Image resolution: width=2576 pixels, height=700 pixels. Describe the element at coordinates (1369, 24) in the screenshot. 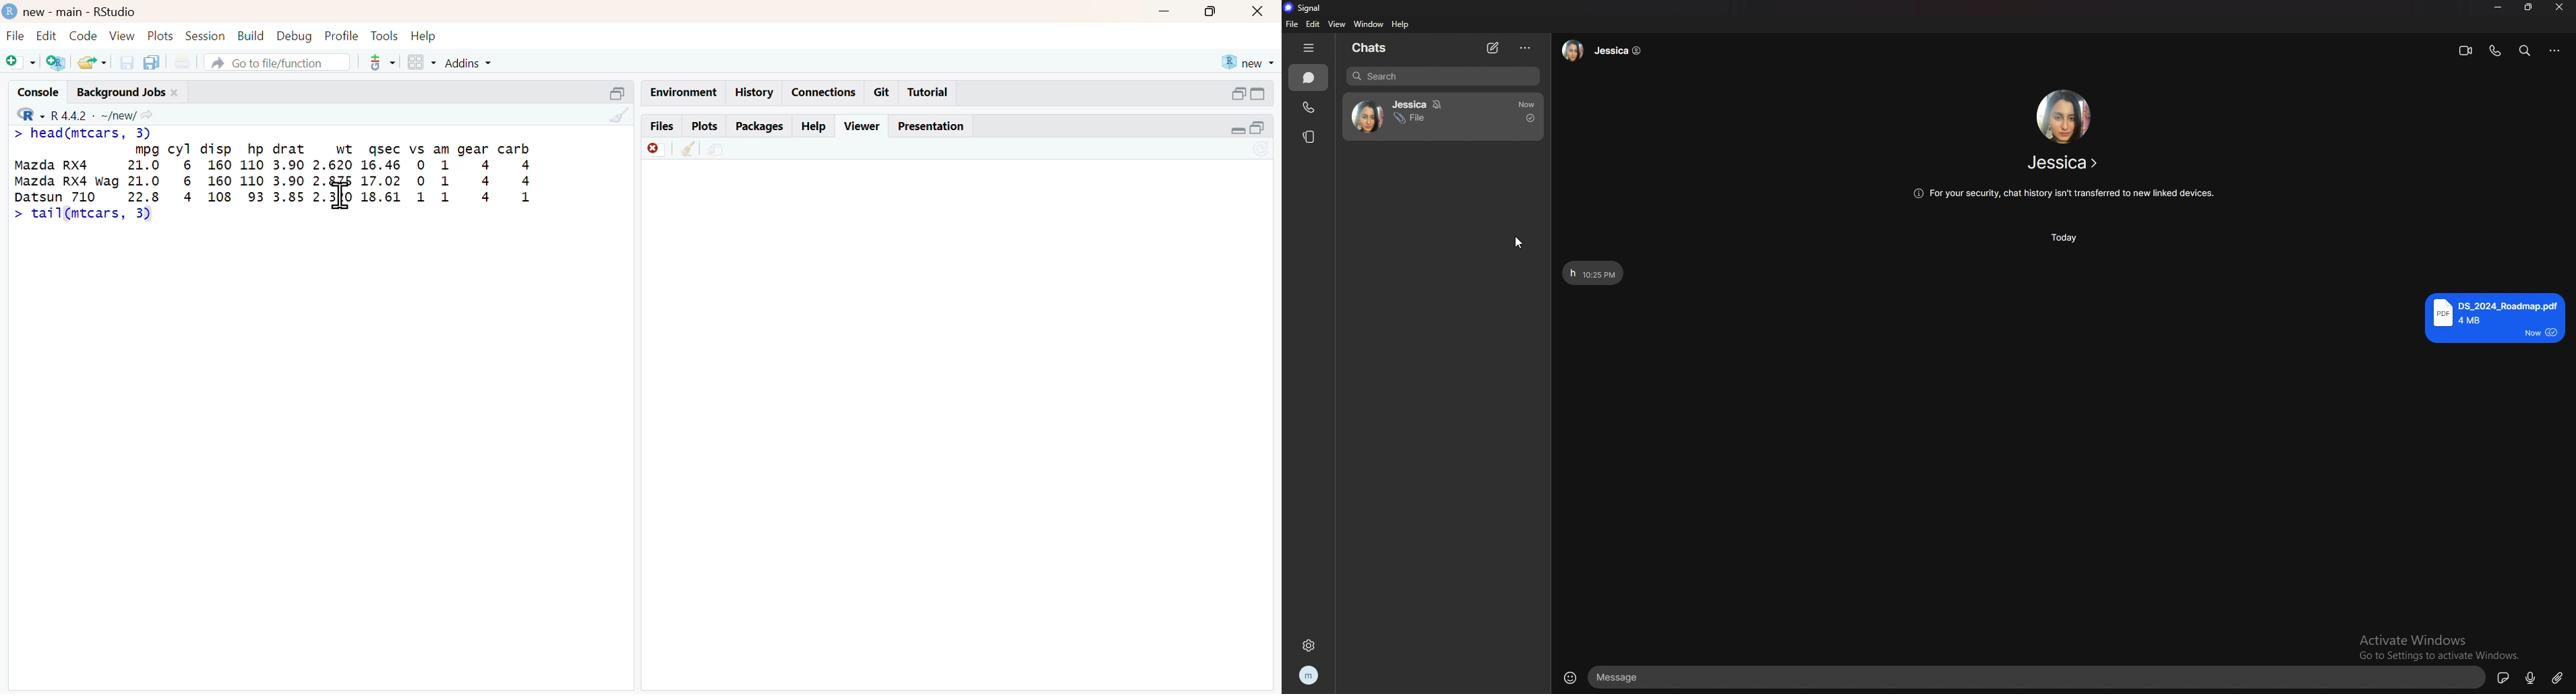

I see `window` at that location.